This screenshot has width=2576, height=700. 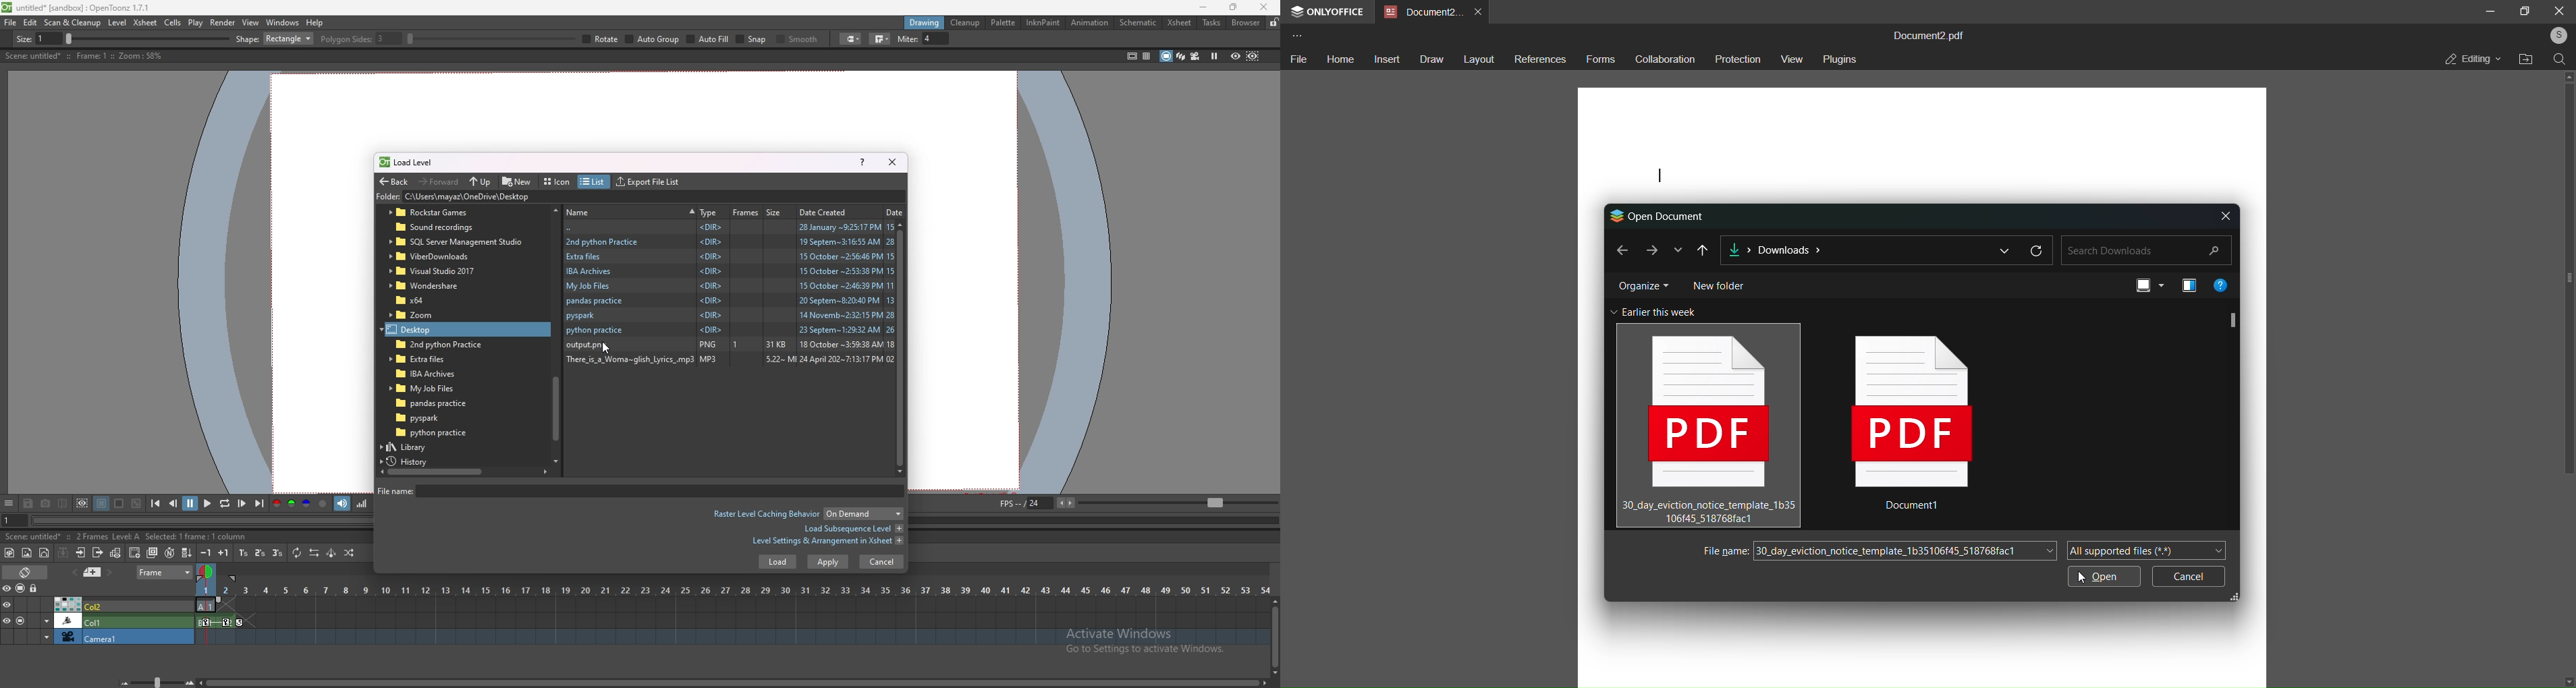 I want to click on up, so click(x=2567, y=76).